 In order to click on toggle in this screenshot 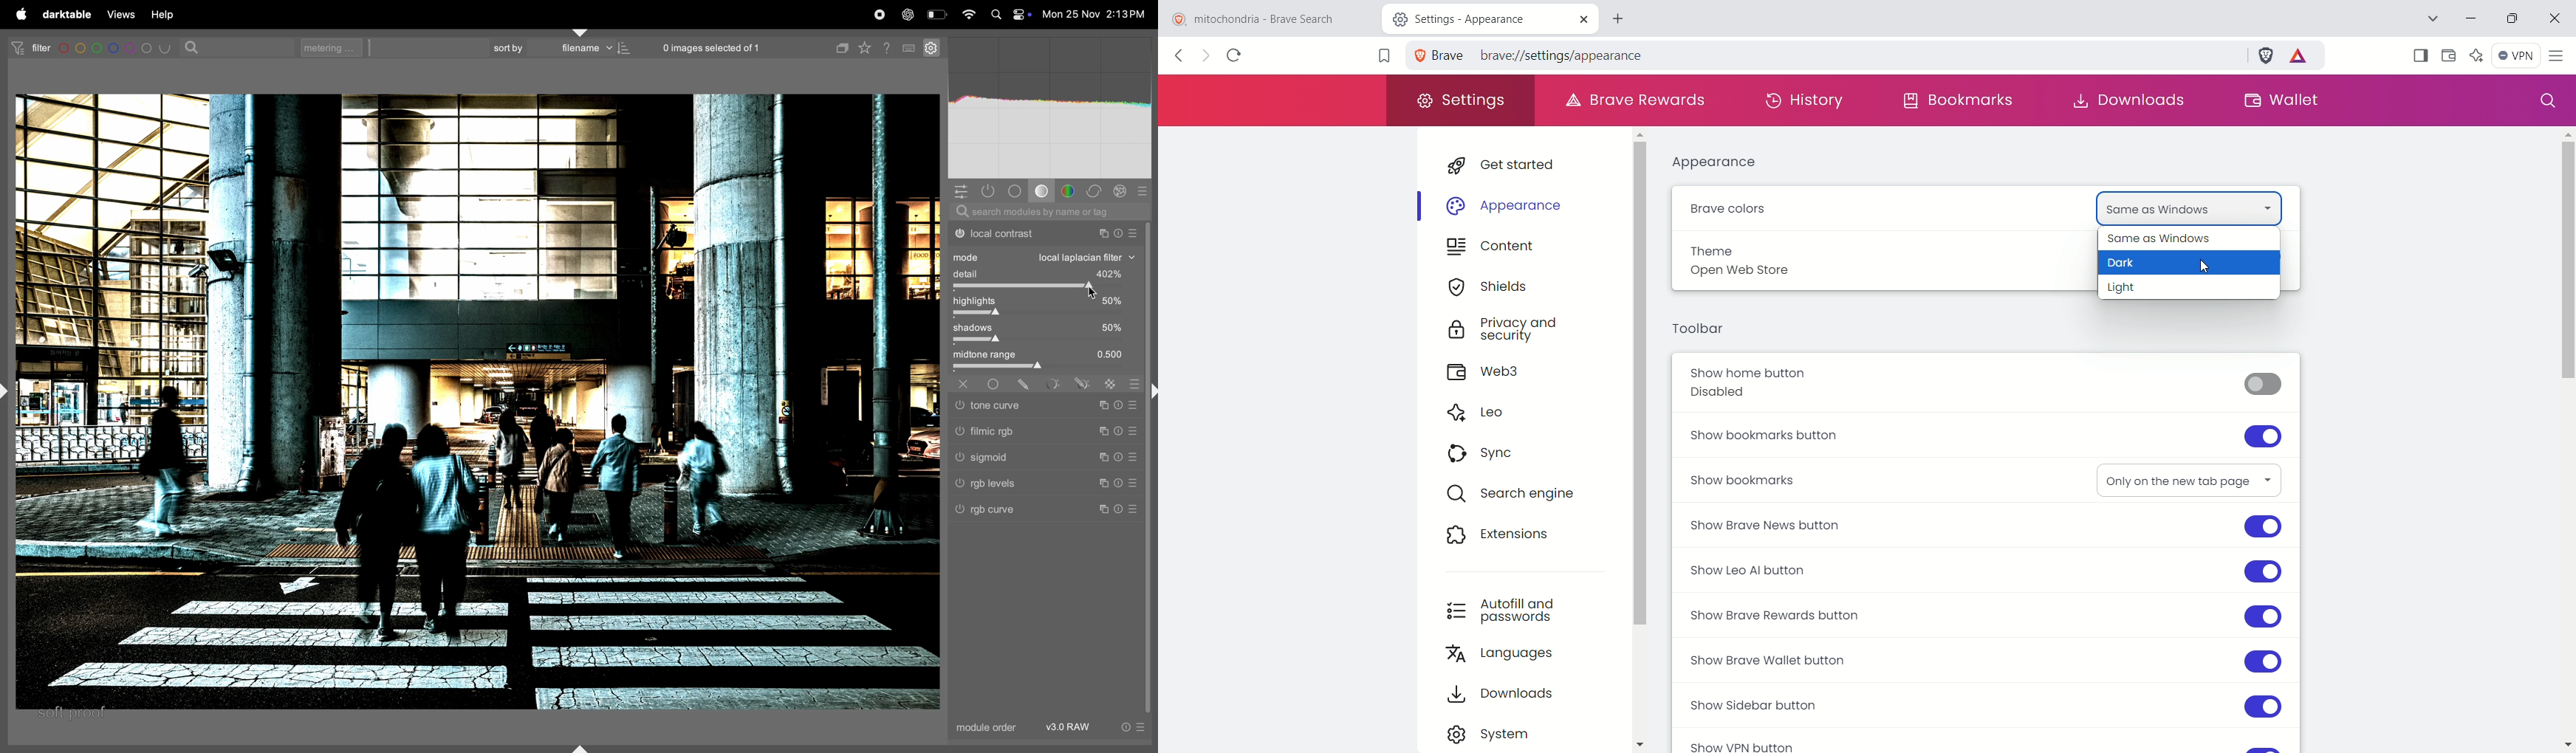, I will do `click(1046, 288)`.